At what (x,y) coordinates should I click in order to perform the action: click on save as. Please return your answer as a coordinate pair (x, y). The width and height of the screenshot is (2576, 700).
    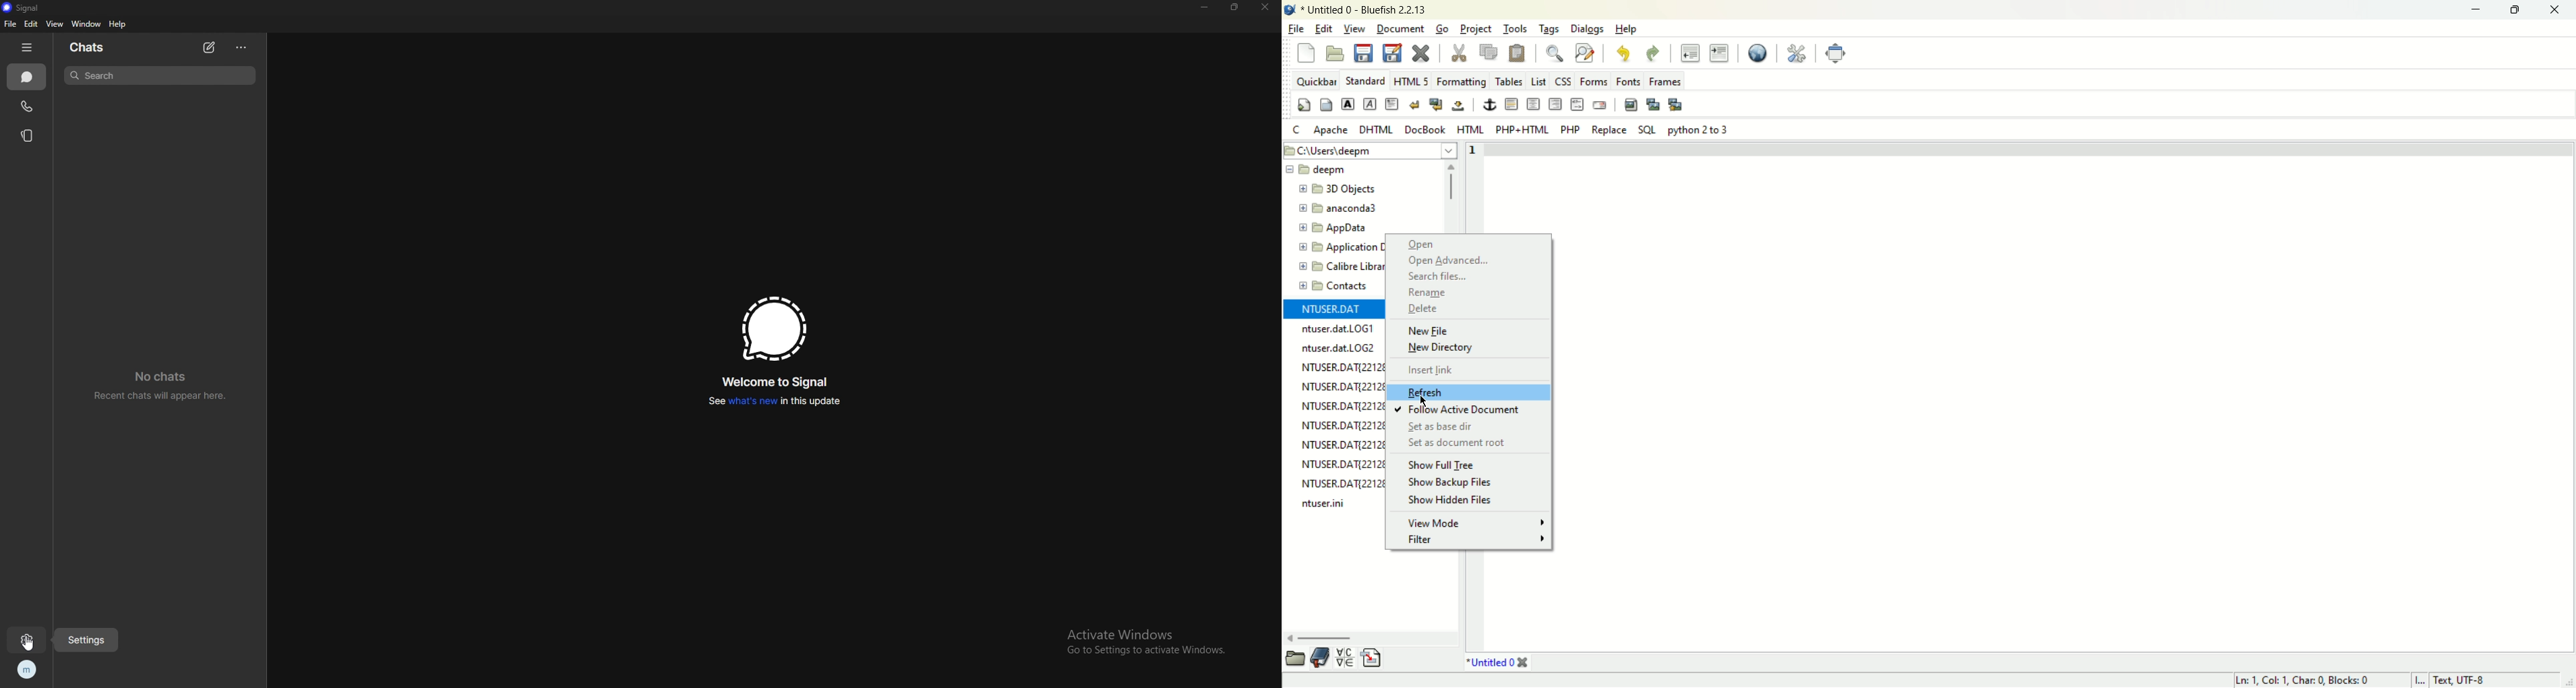
    Looking at the image, I should click on (1392, 51).